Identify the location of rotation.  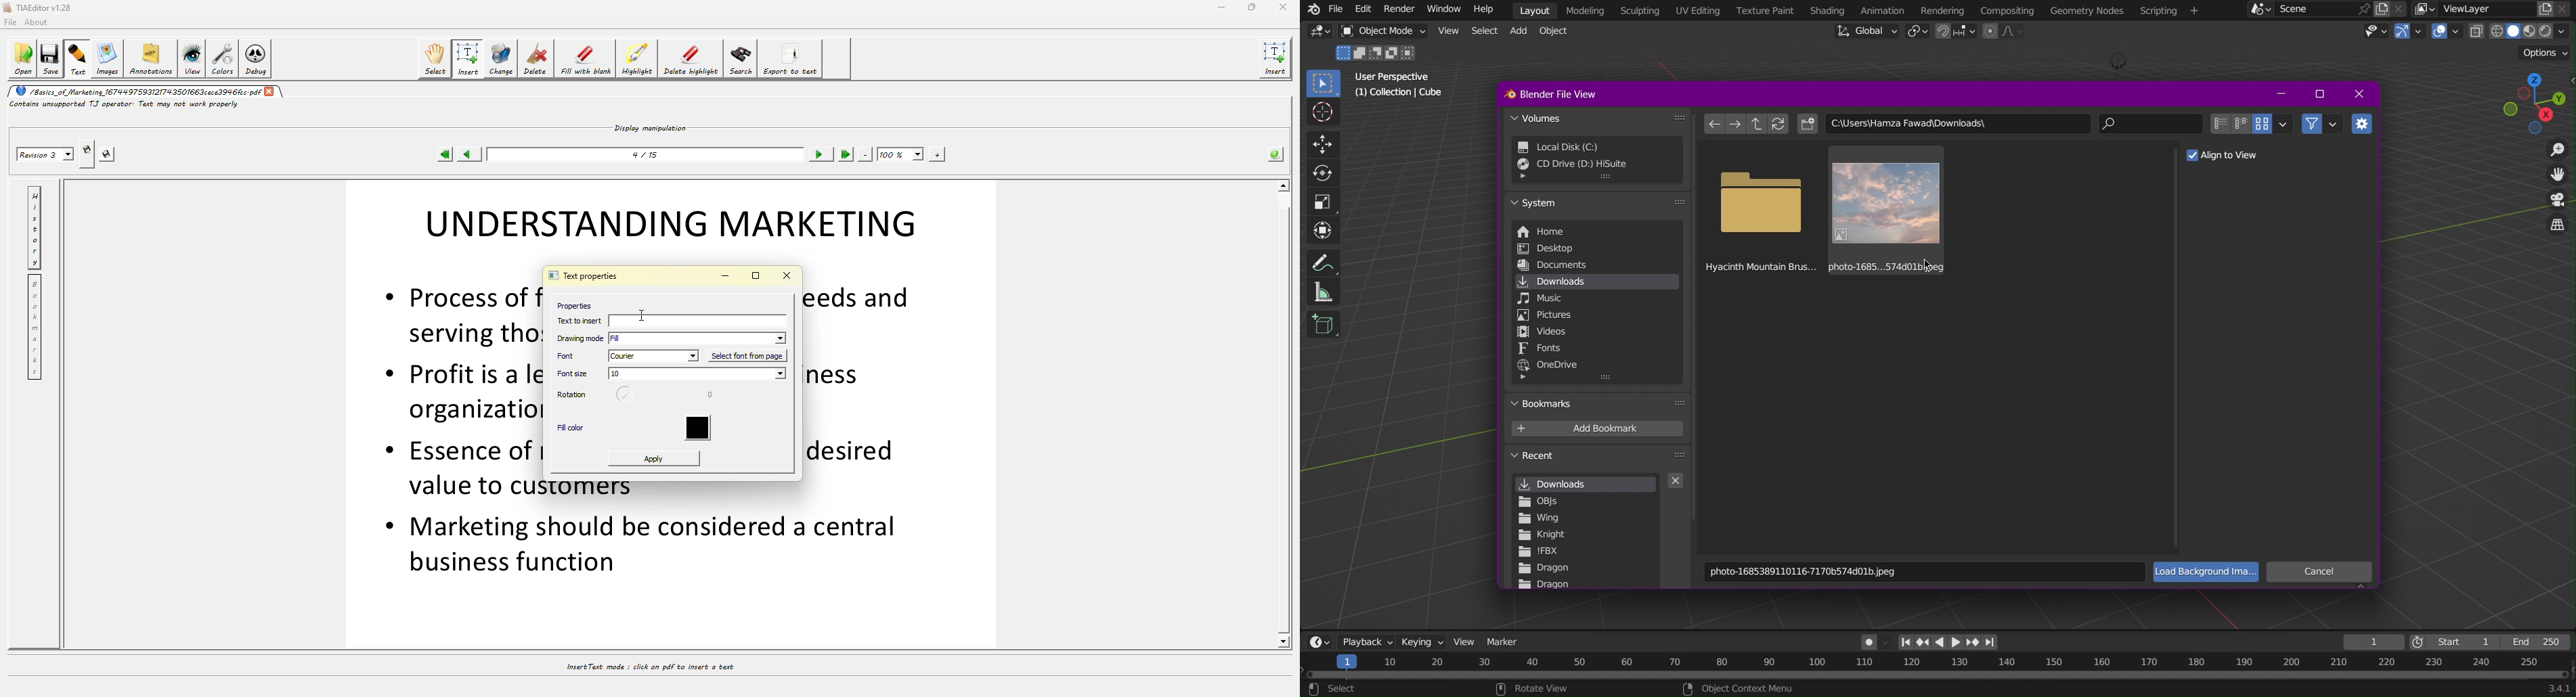
(572, 395).